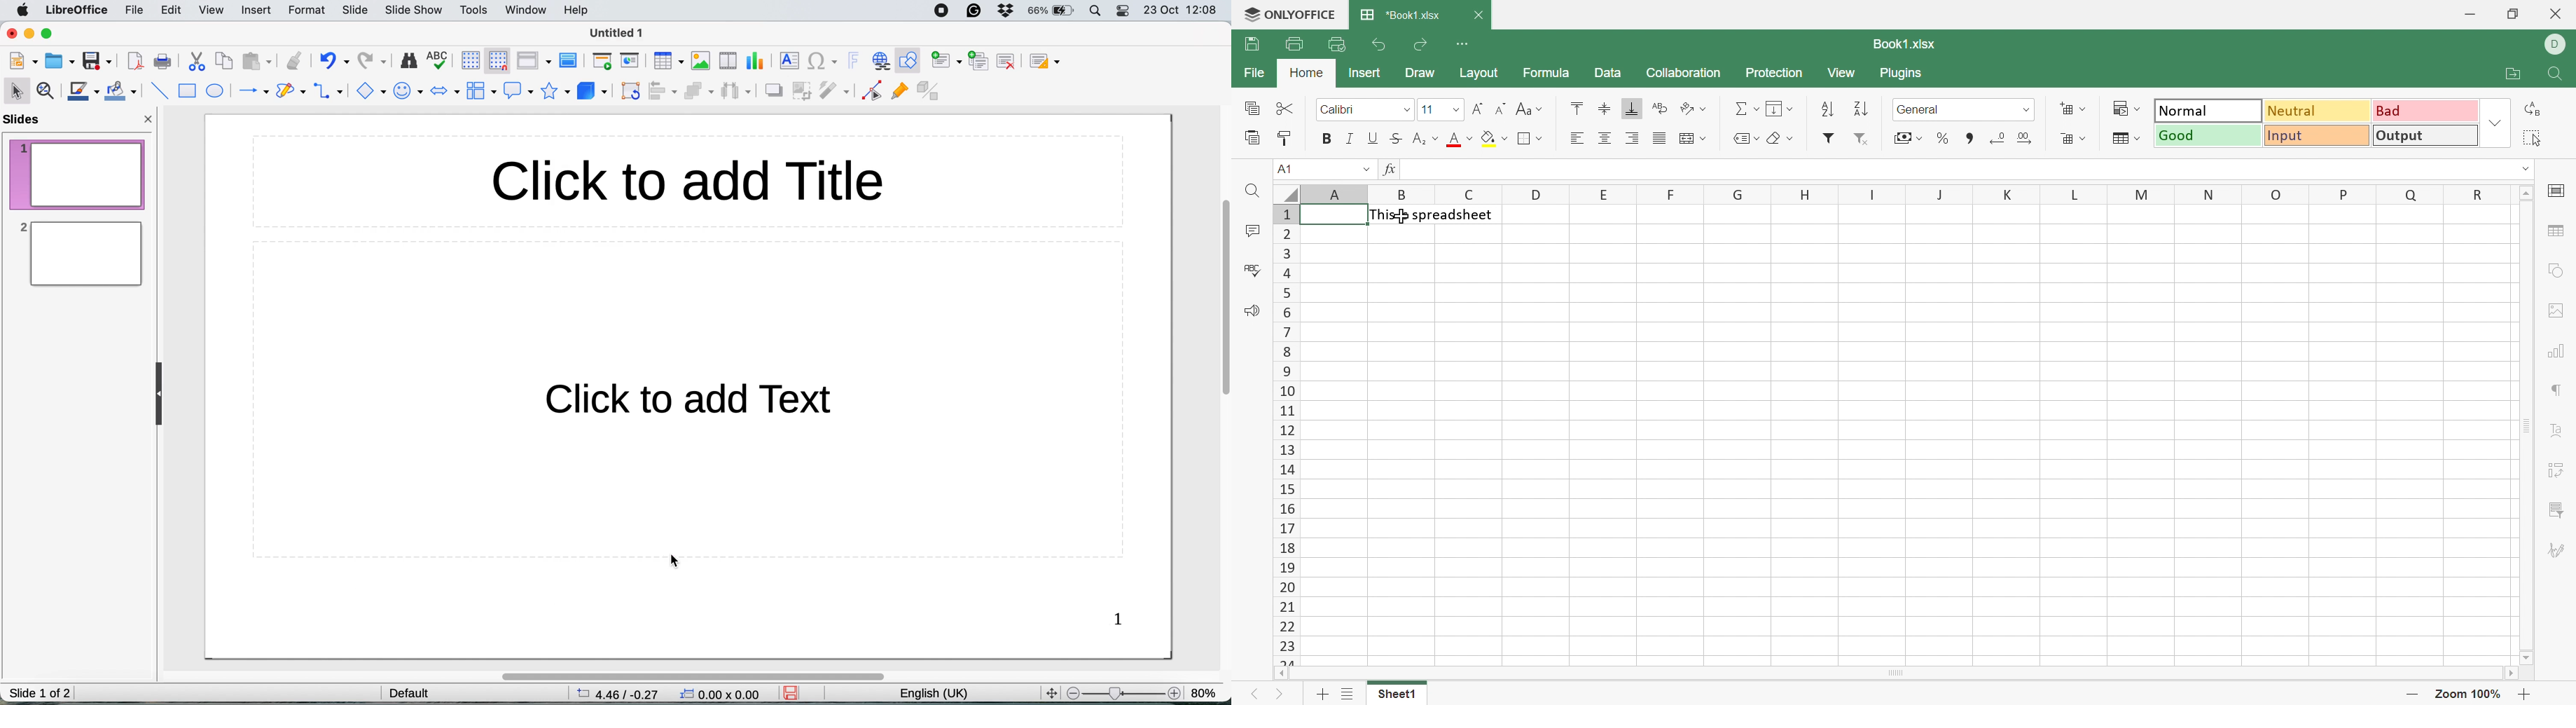  I want to click on Scroll Bar, so click(1896, 673).